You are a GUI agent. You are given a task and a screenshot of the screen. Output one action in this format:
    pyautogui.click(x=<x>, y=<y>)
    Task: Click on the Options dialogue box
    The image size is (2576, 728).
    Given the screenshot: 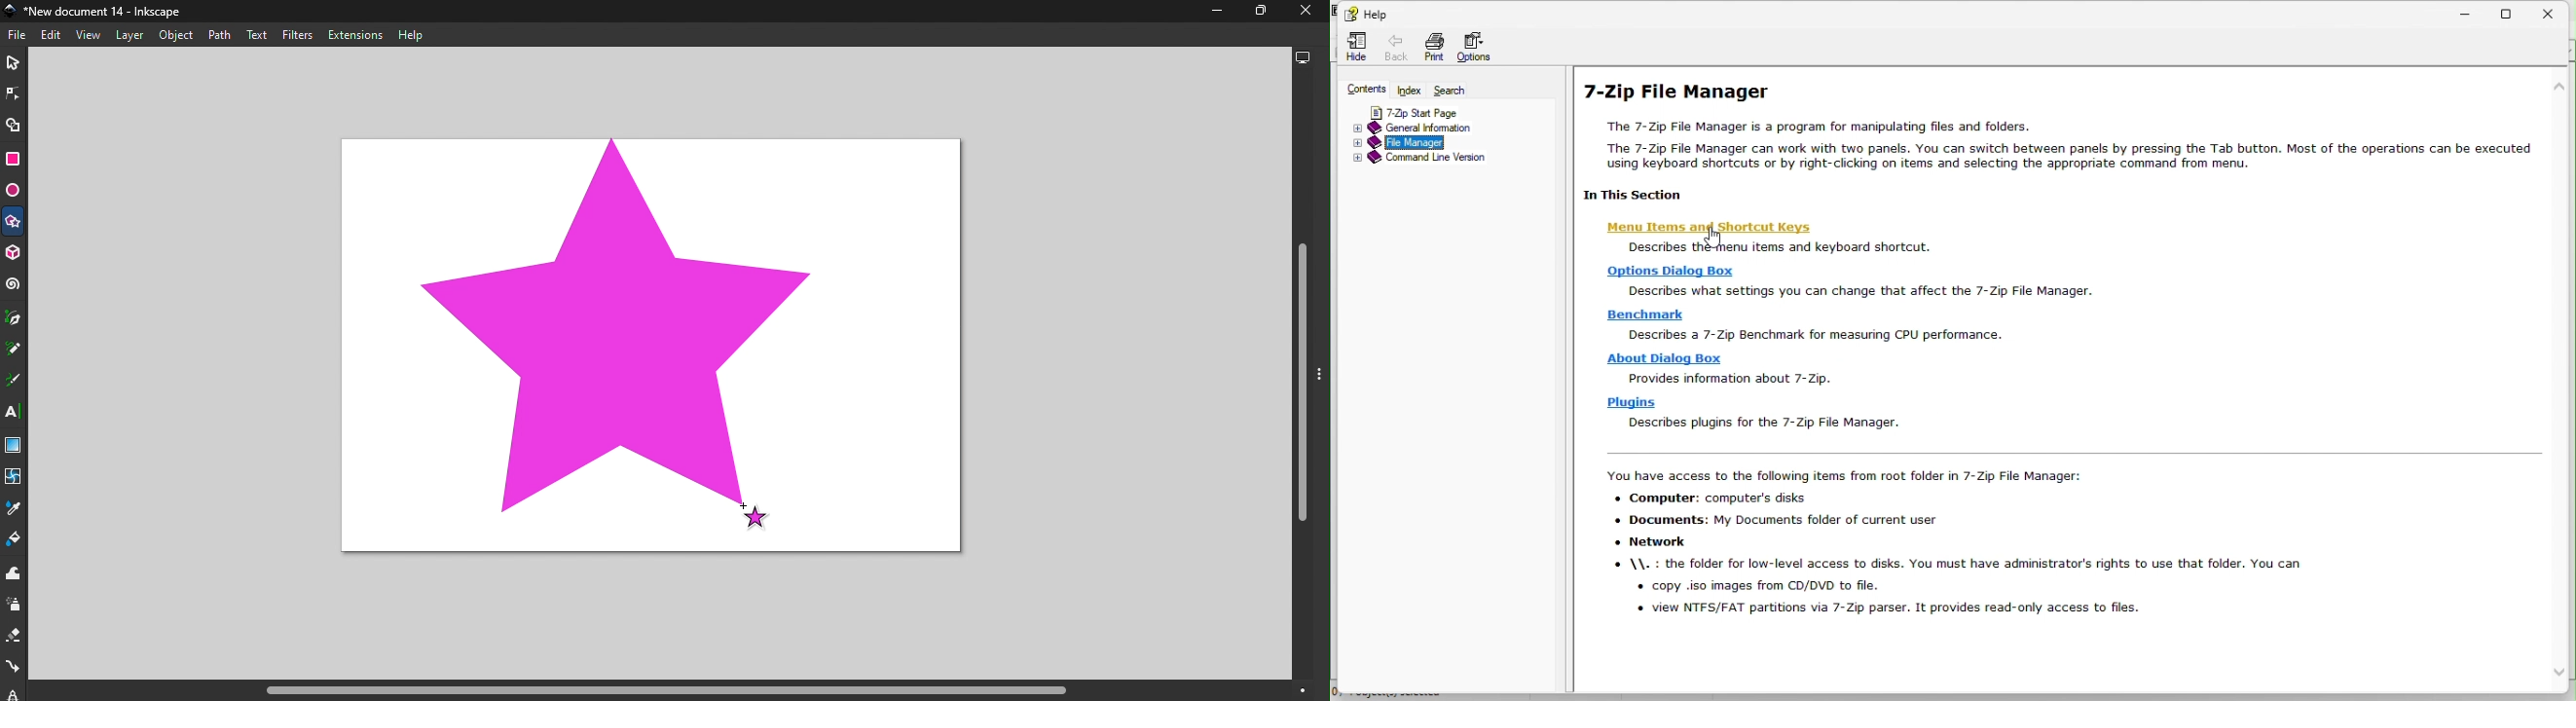 What is the action you would take?
    pyautogui.click(x=1665, y=269)
    